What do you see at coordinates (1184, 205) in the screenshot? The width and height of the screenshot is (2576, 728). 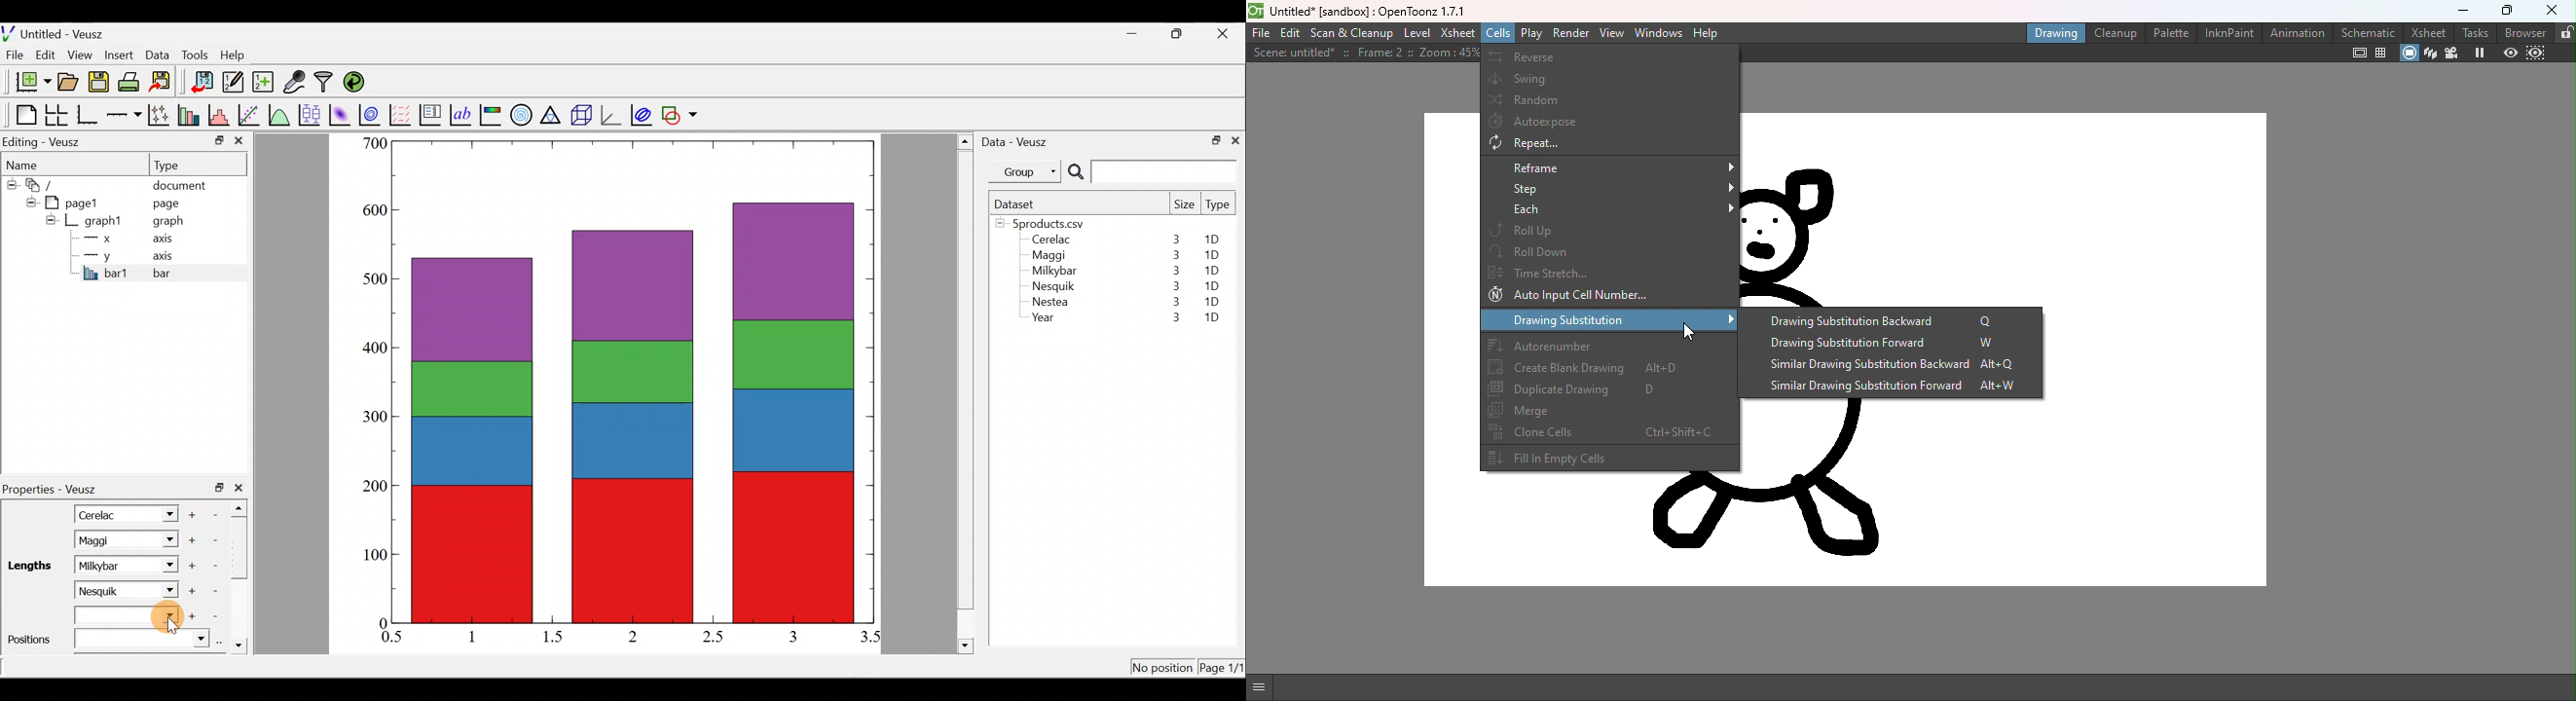 I see `Size` at bounding box center [1184, 205].